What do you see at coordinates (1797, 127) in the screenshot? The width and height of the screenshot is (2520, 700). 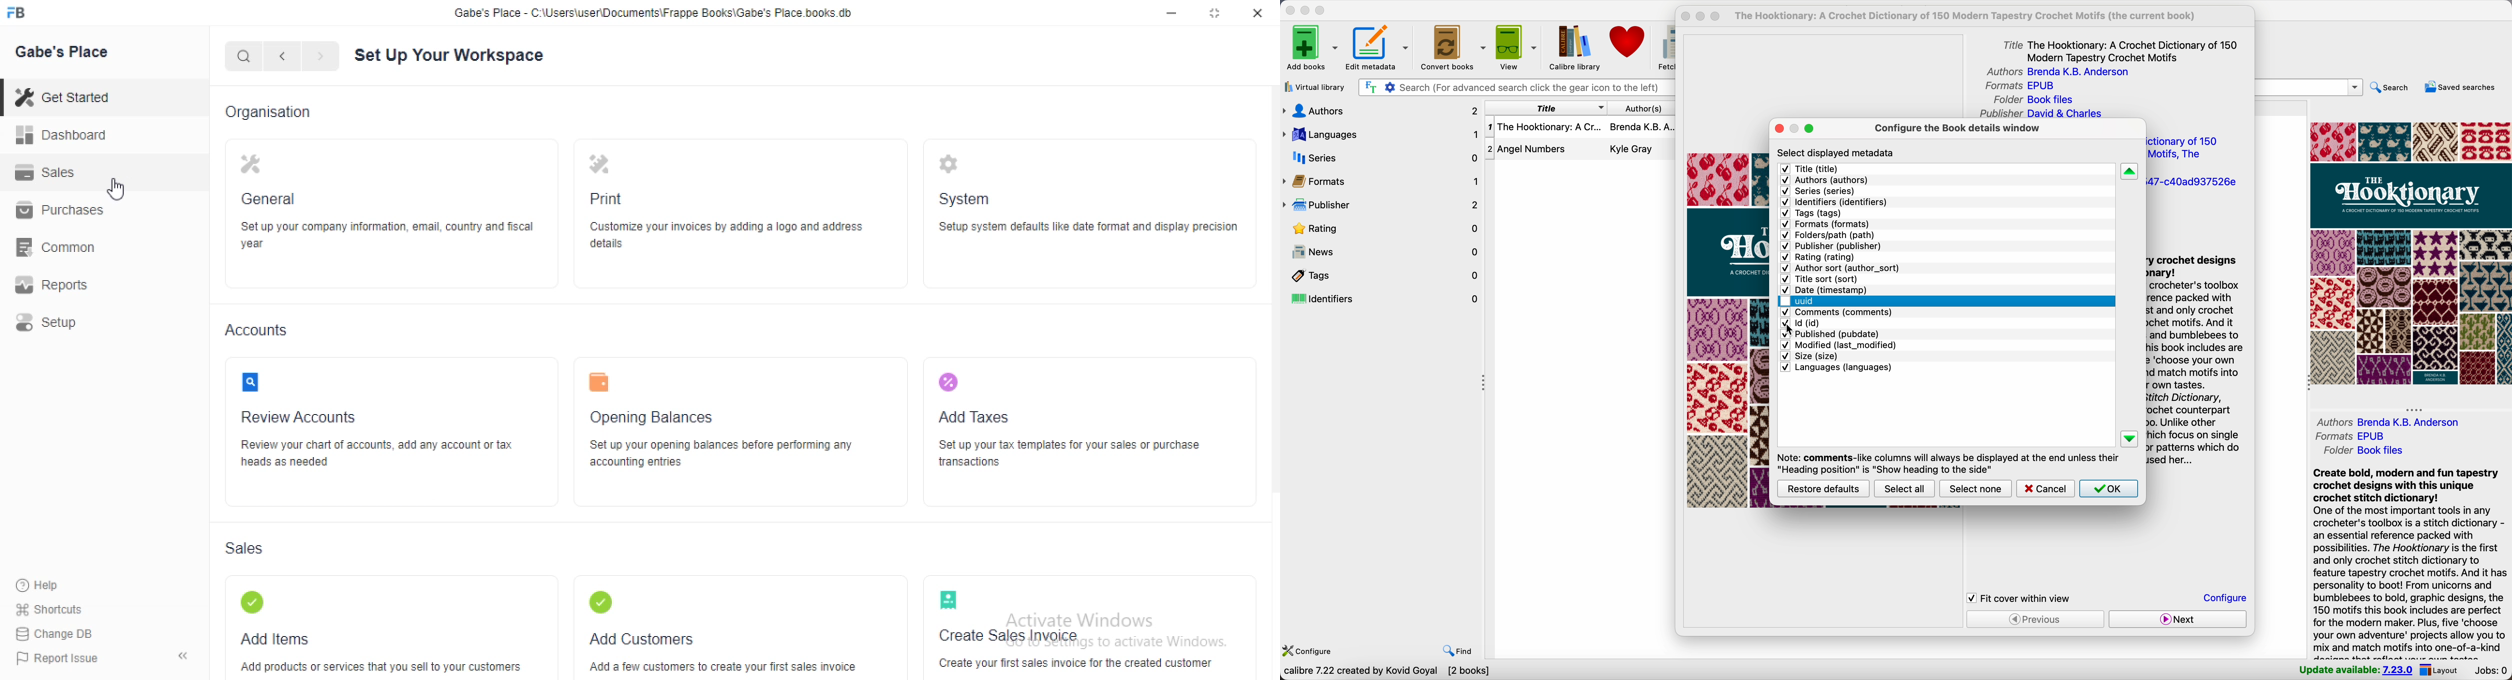 I see `minimize popup` at bounding box center [1797, 127].